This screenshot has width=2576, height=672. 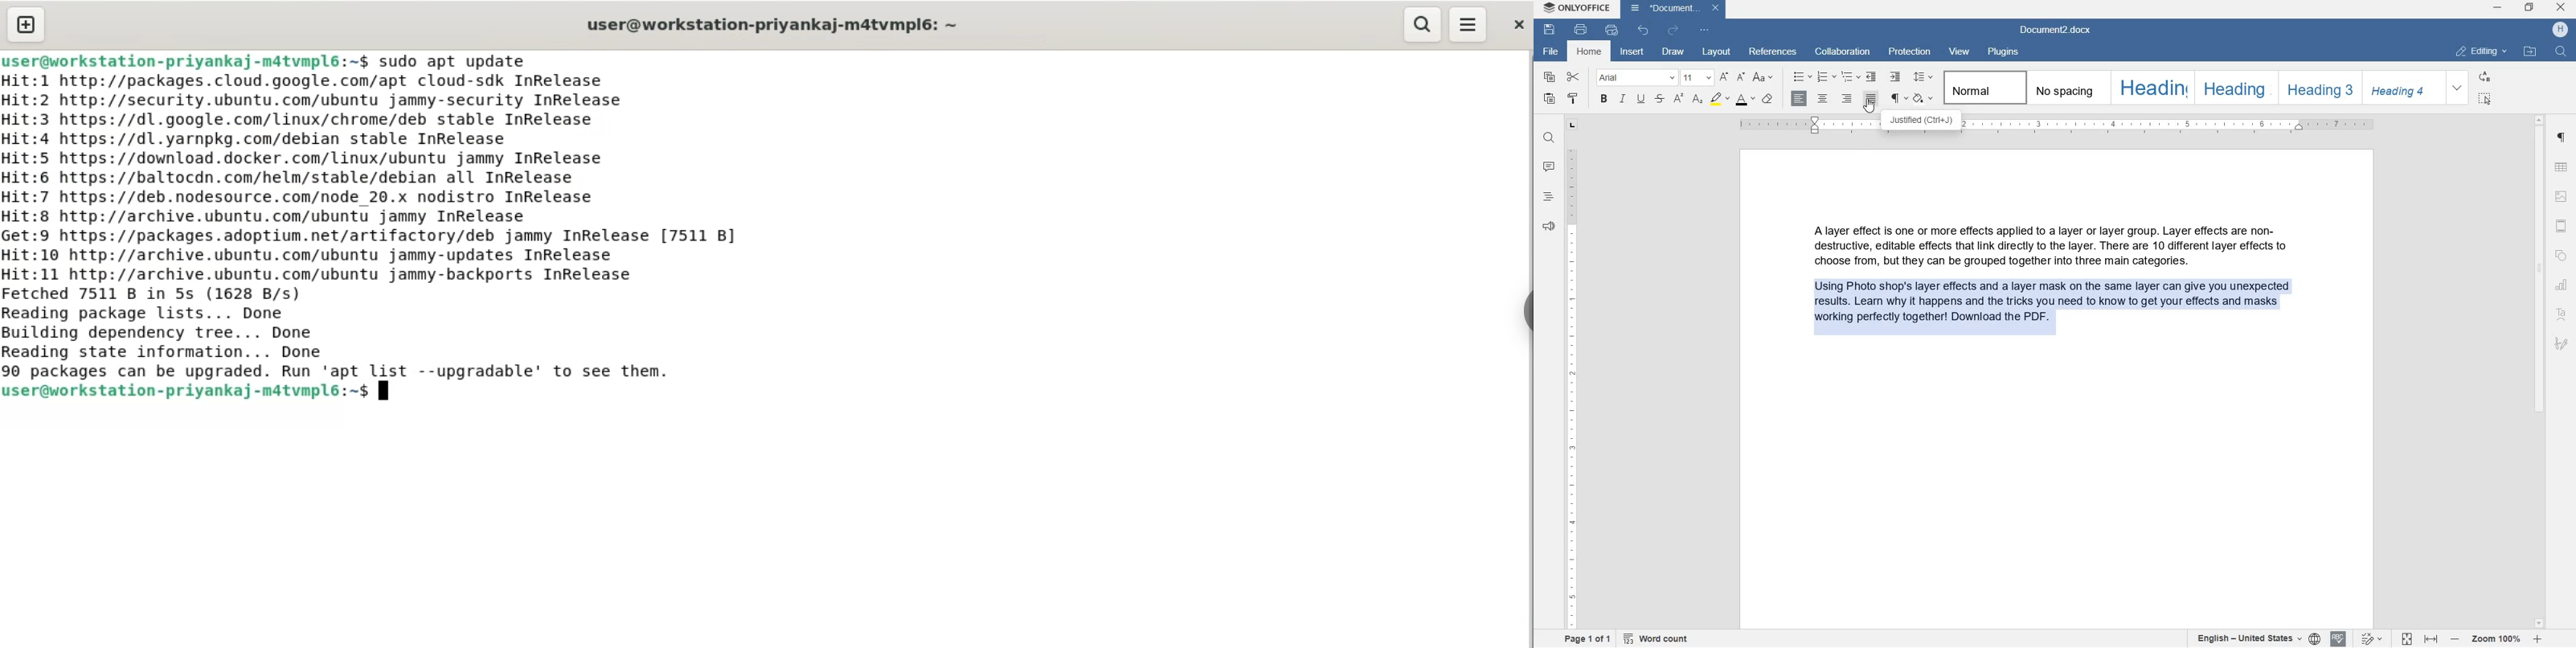 I want to click on SAVE, so click(x=1551, y=31).